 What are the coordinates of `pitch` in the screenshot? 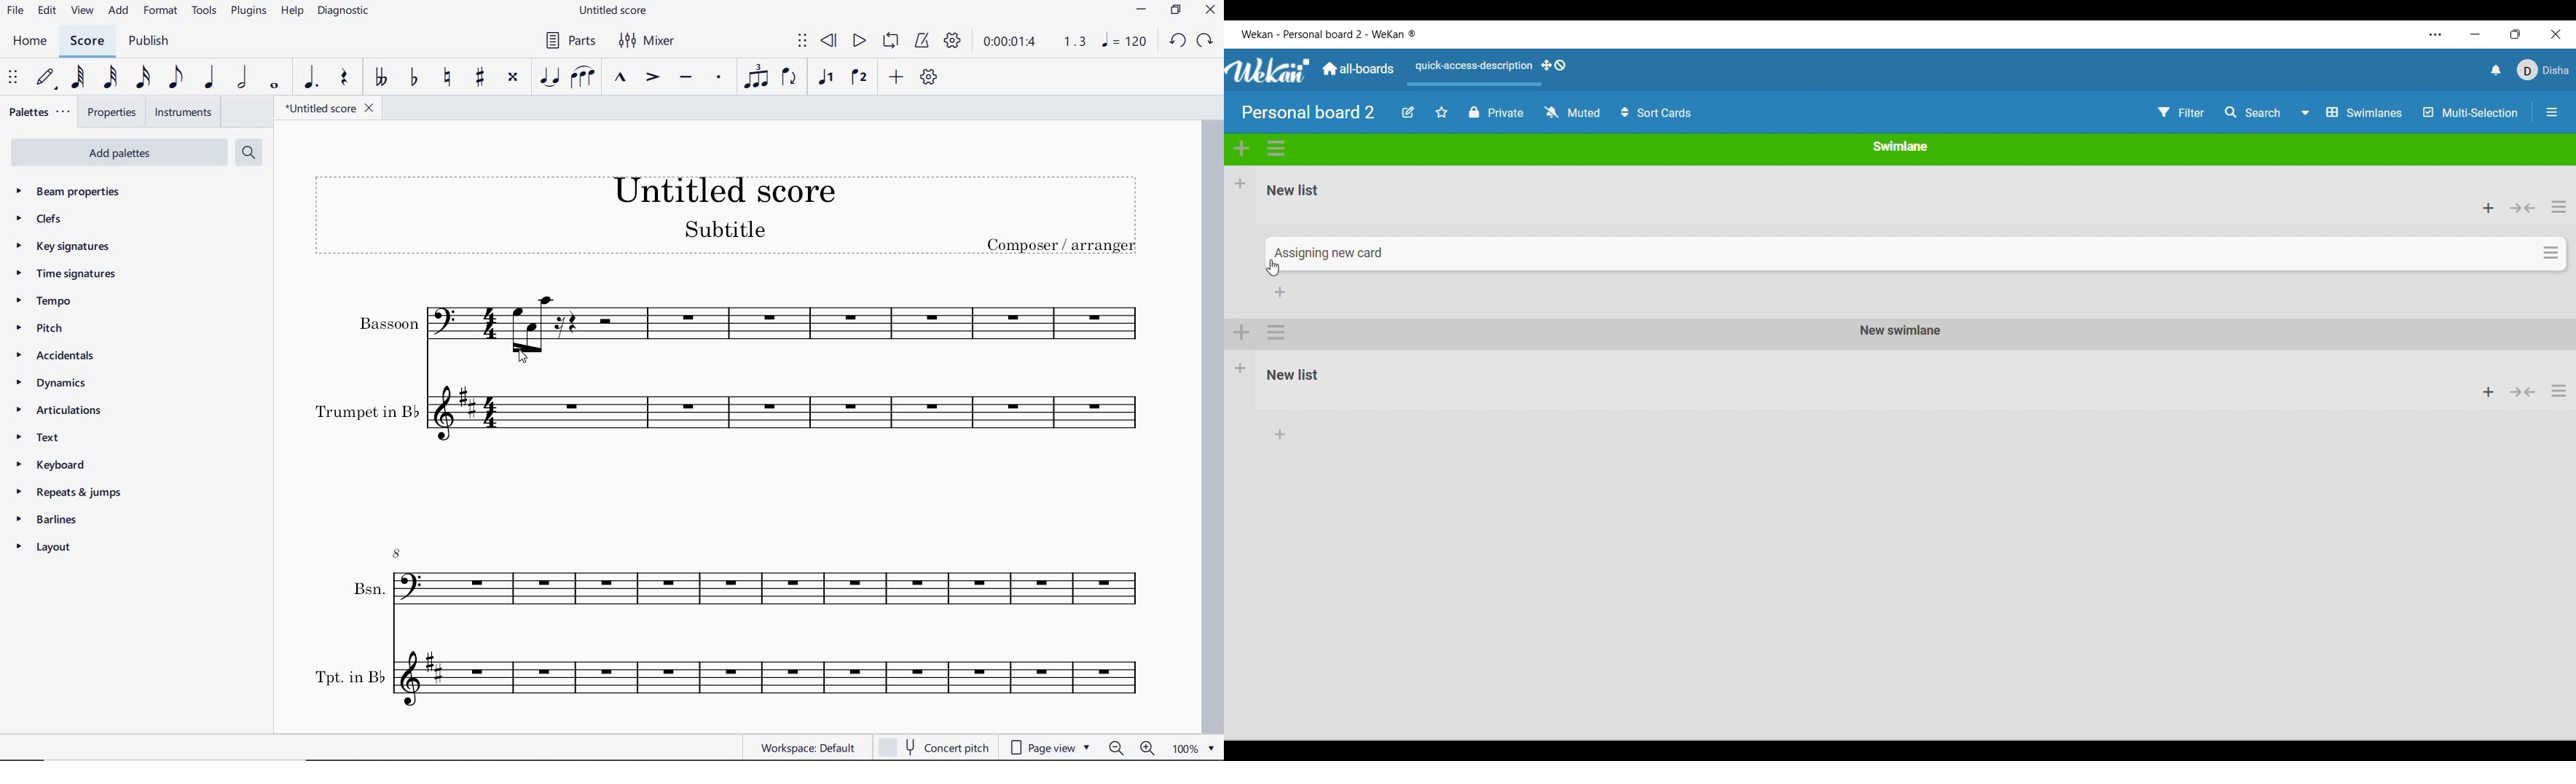 It's located at (42, 328).